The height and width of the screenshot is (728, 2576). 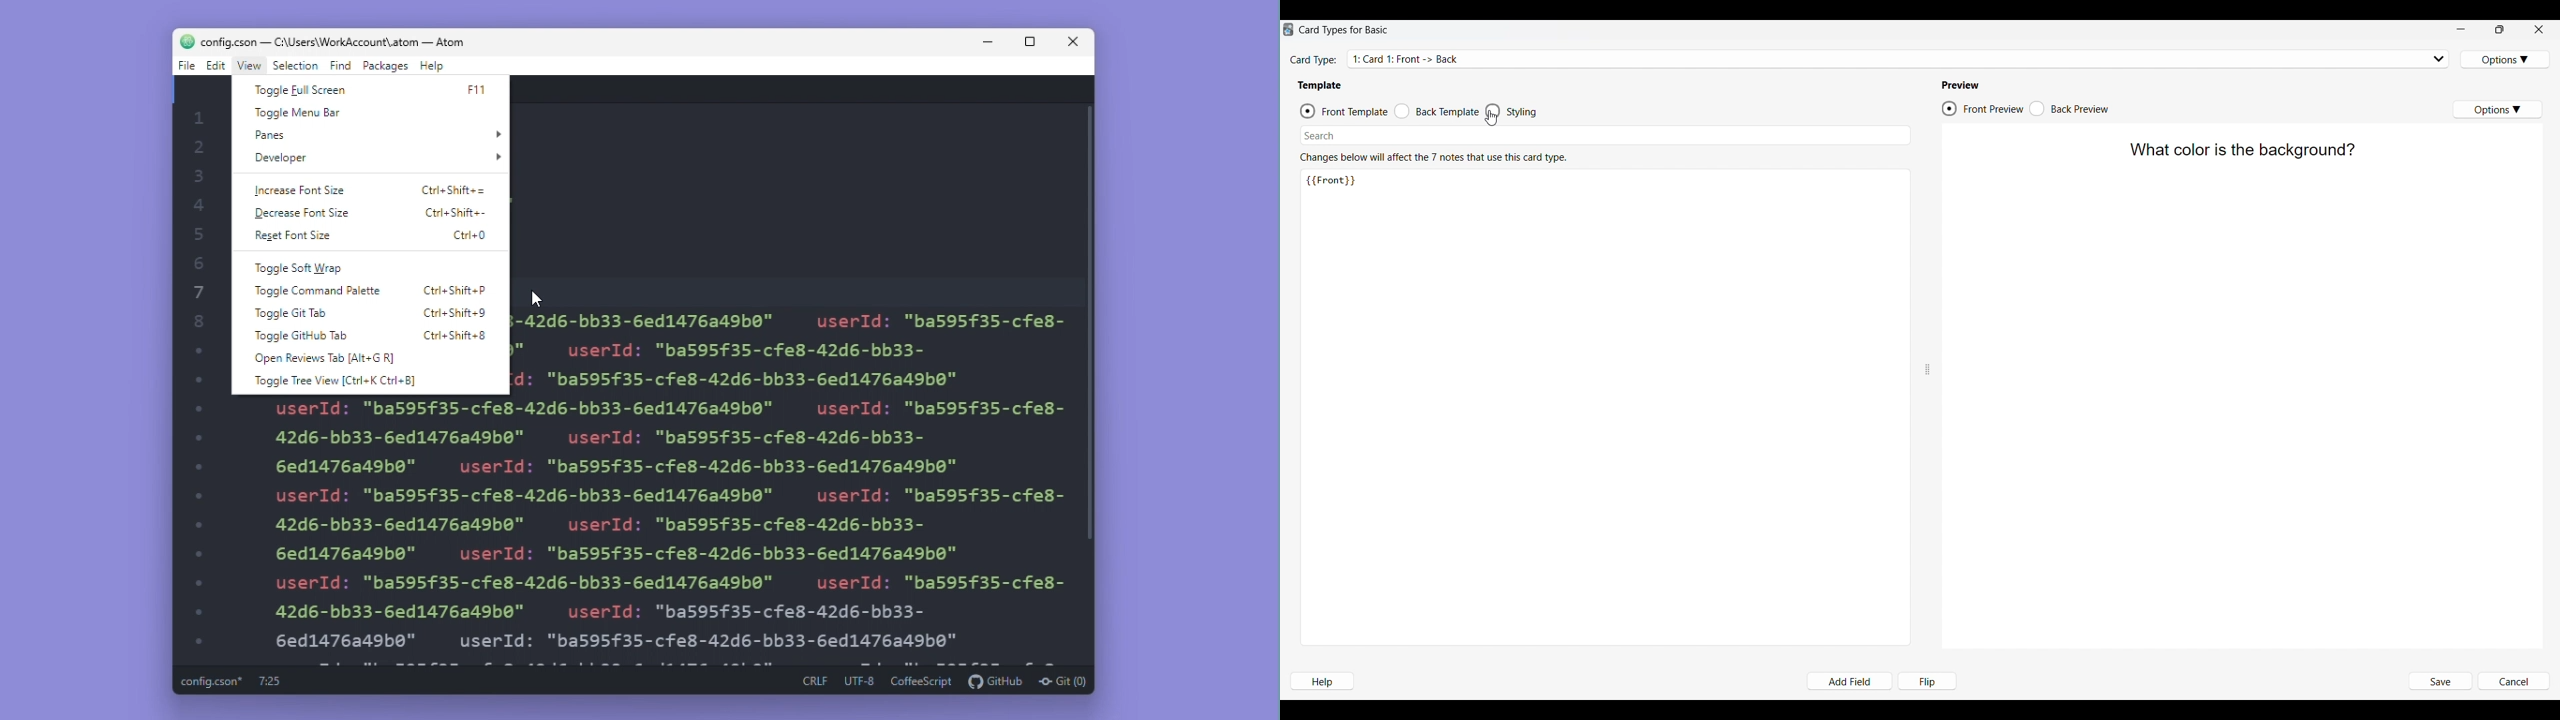 What do you see at coordinates (1319, 85) in the screenshot?
I see `Template section` at bounding box center [1319, 85].